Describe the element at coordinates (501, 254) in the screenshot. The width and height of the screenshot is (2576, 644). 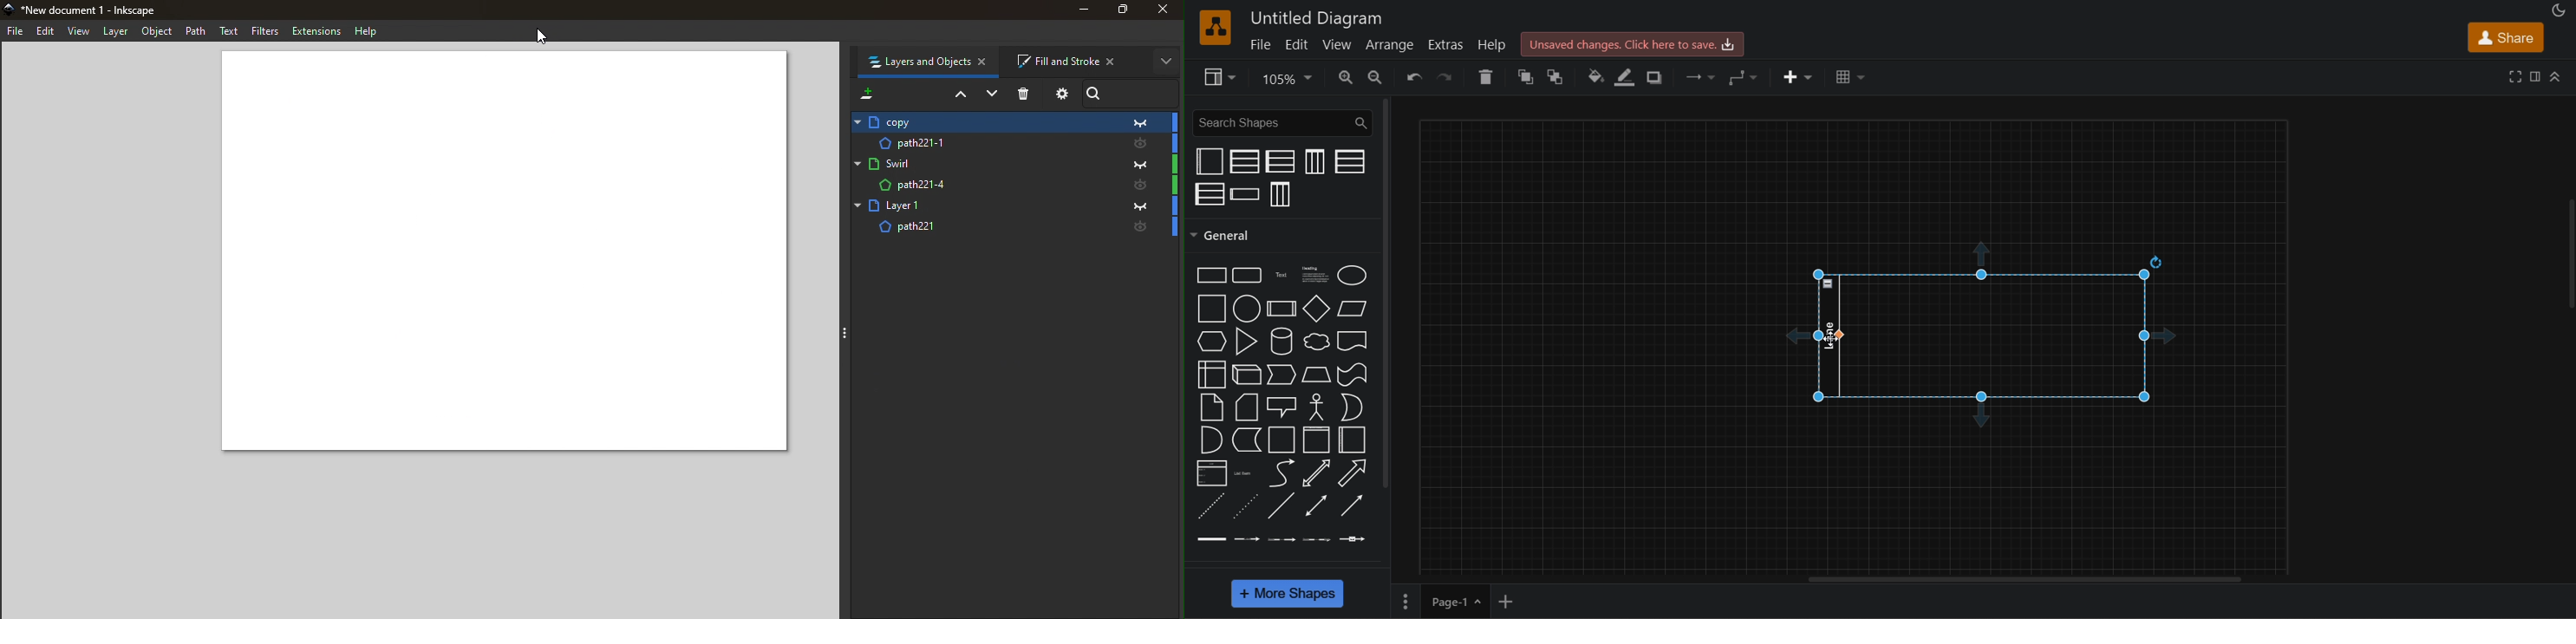
I see `Canvas` at that location.